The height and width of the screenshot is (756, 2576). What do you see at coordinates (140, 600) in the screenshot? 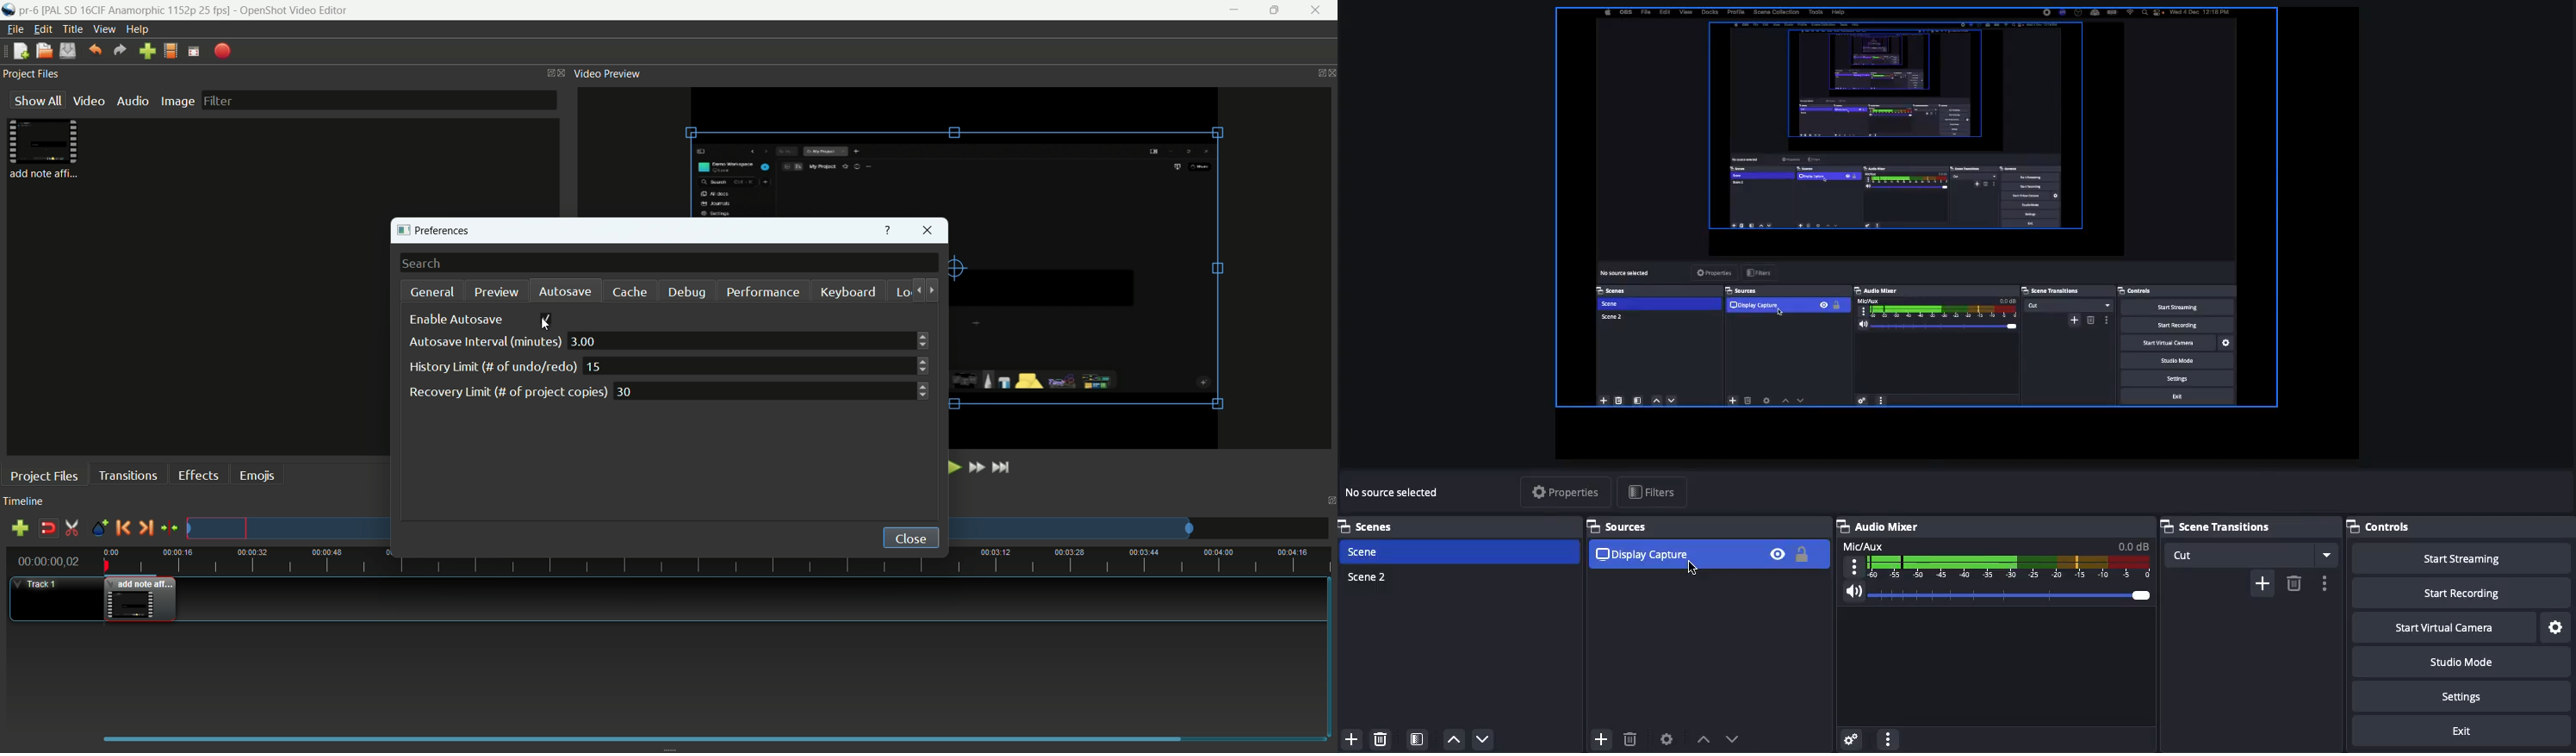
I see `video in timeline` at bounding box center [140, 600].